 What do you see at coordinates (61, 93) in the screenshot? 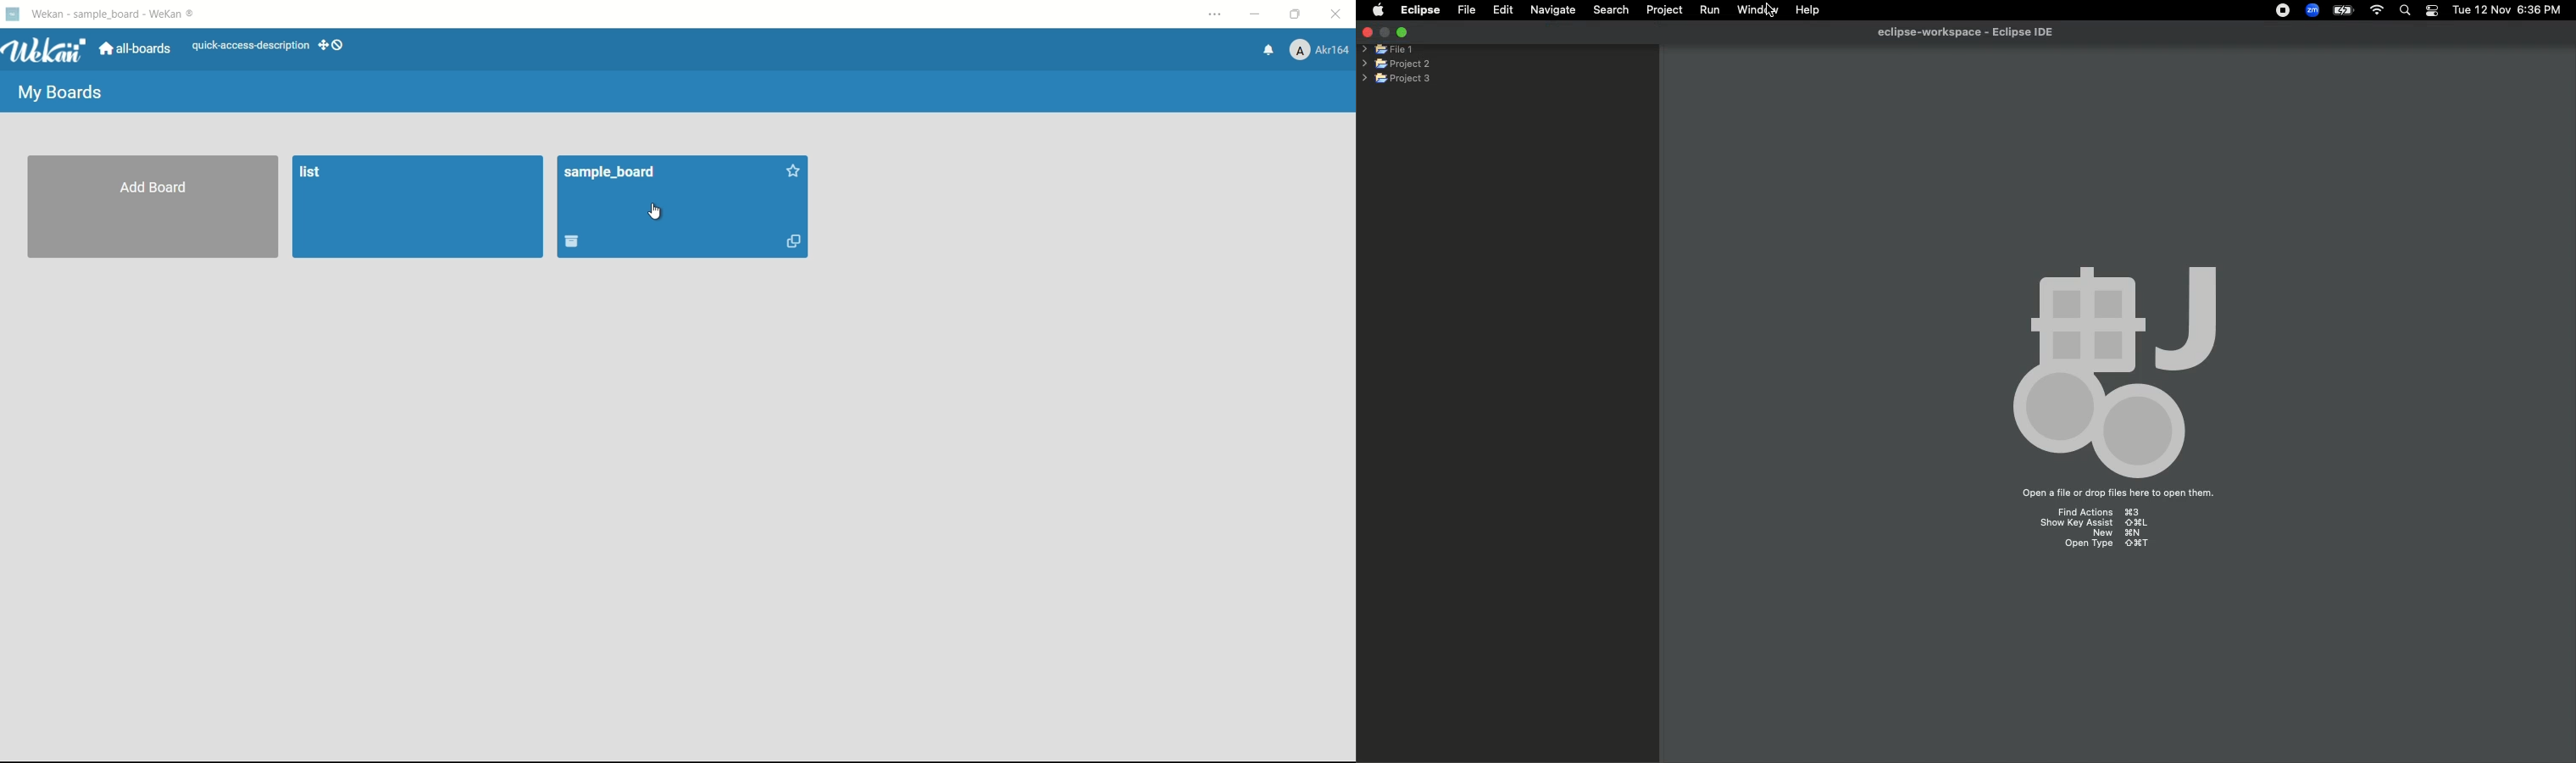
I see `my boards` at bounding box center [61, 93].